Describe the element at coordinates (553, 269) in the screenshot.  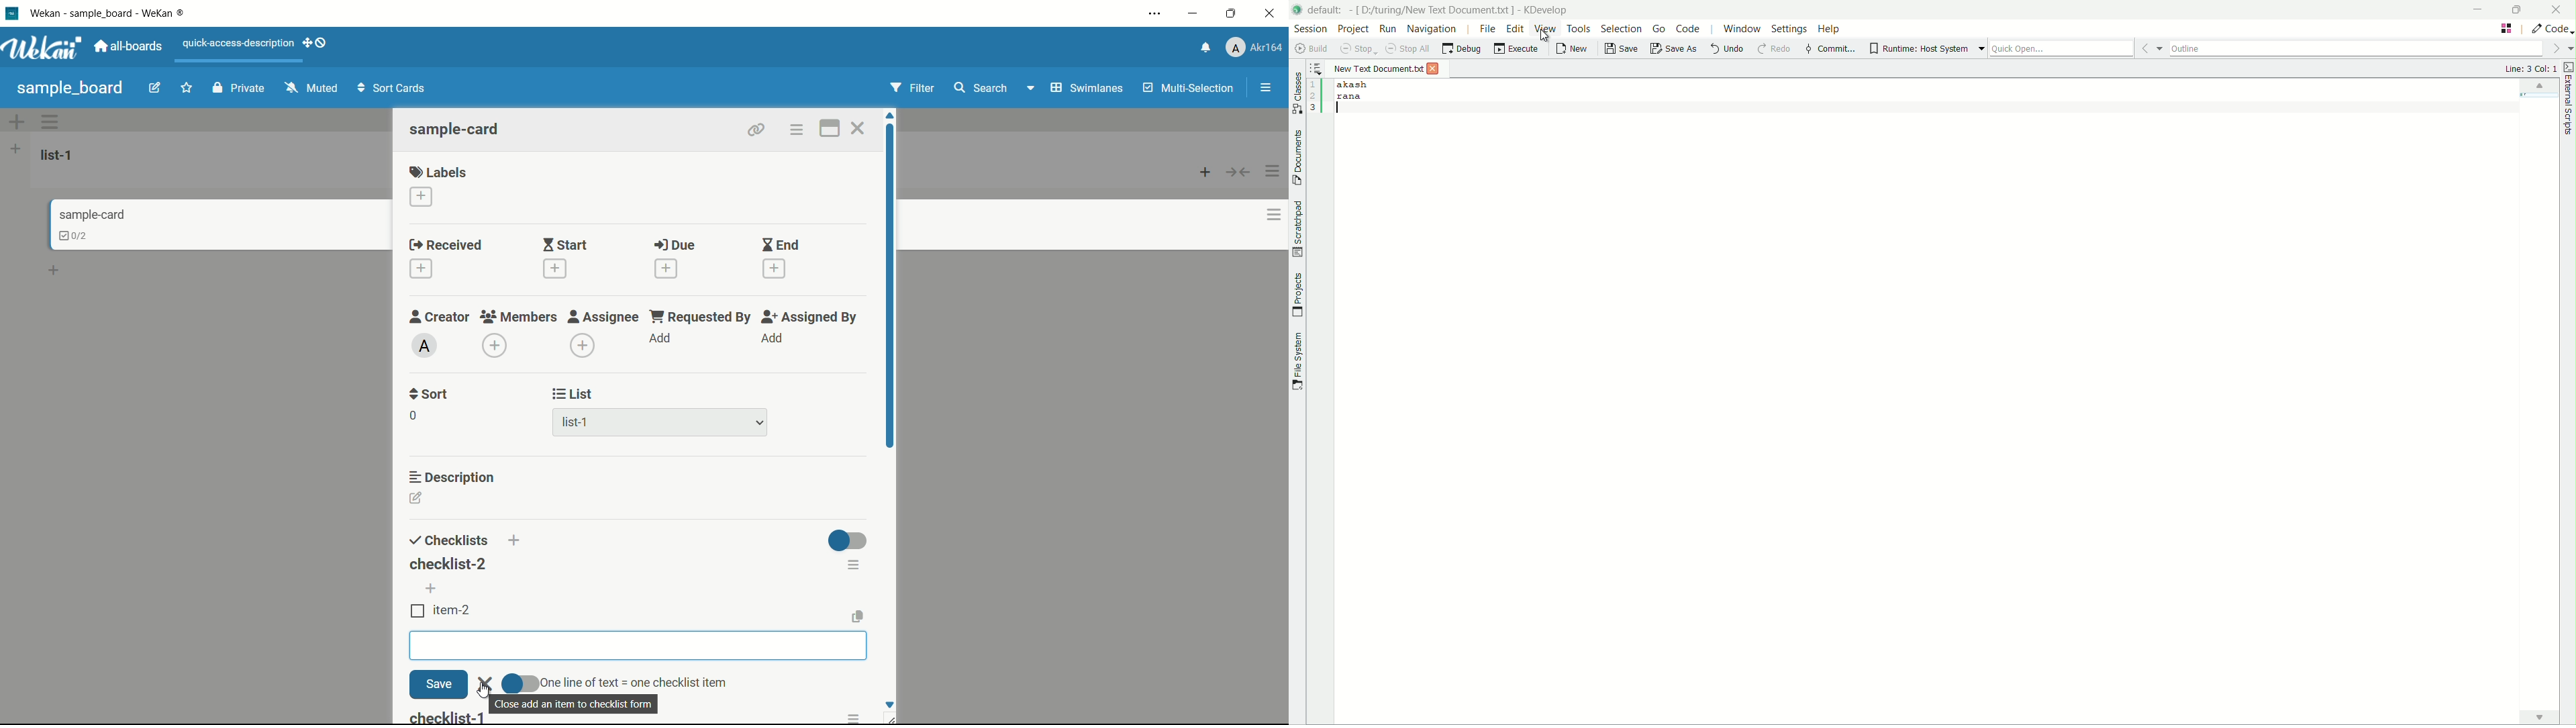
I see `add date` at that location.